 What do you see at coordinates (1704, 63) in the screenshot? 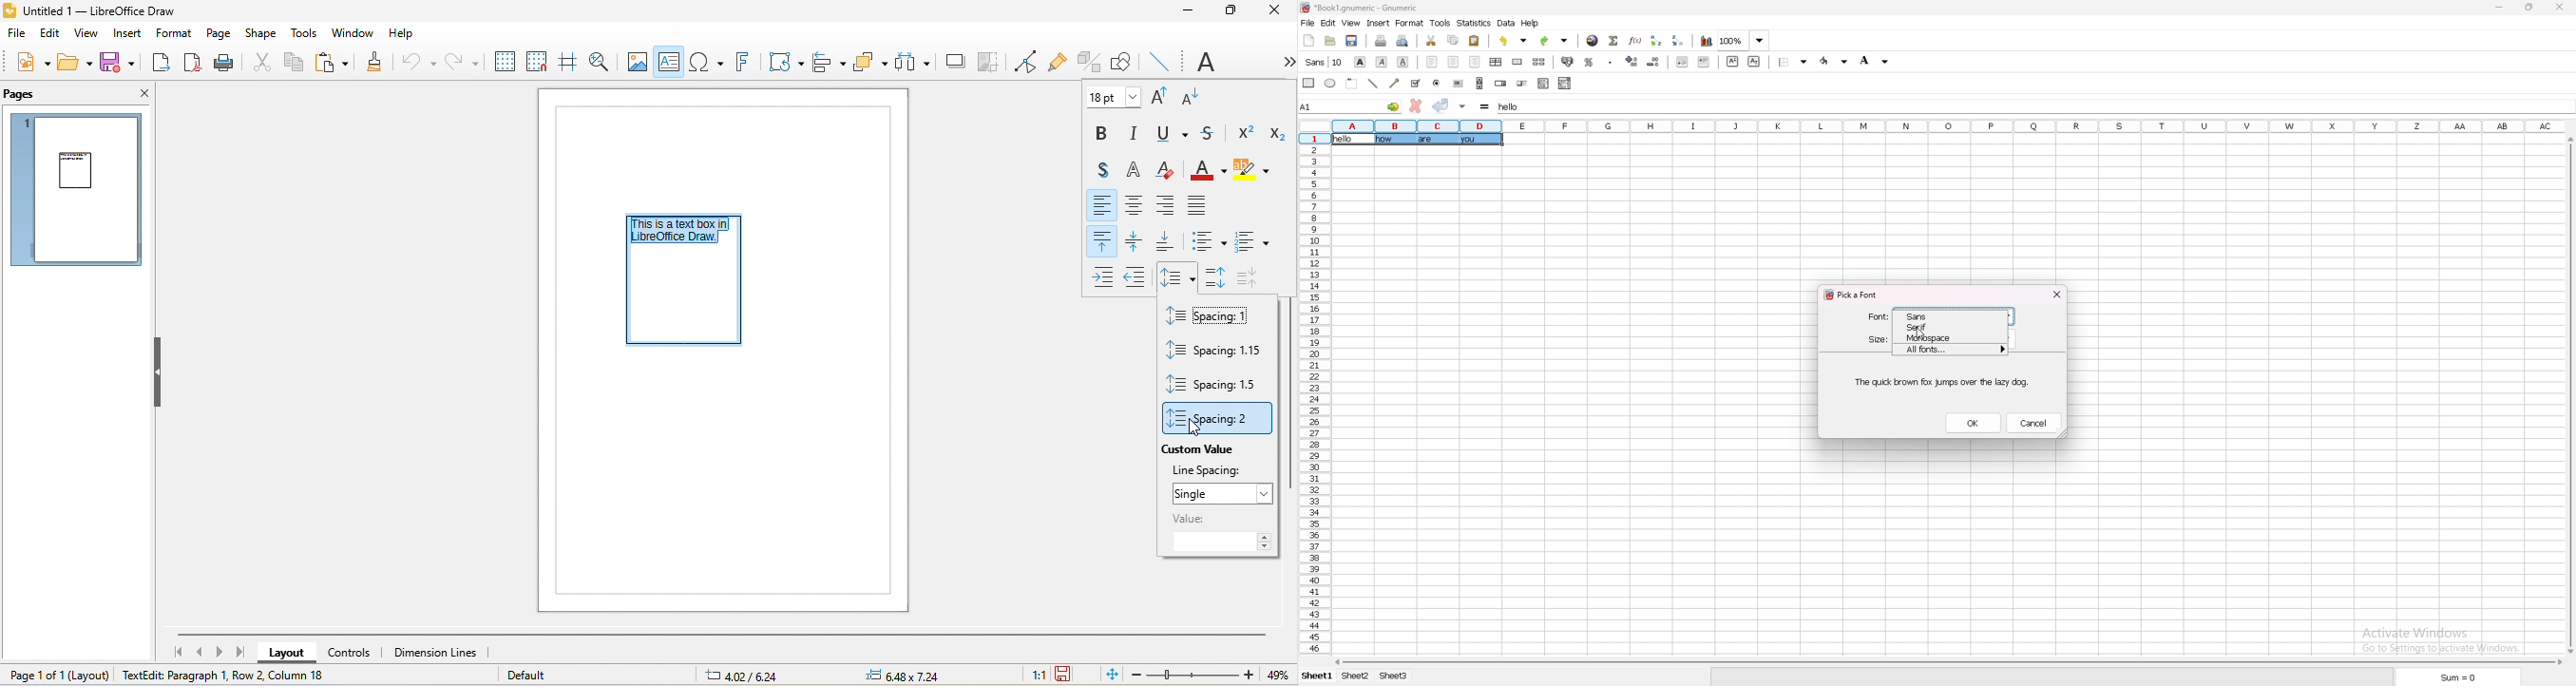
I see `increase indent` at bounding box center [1704, 63].